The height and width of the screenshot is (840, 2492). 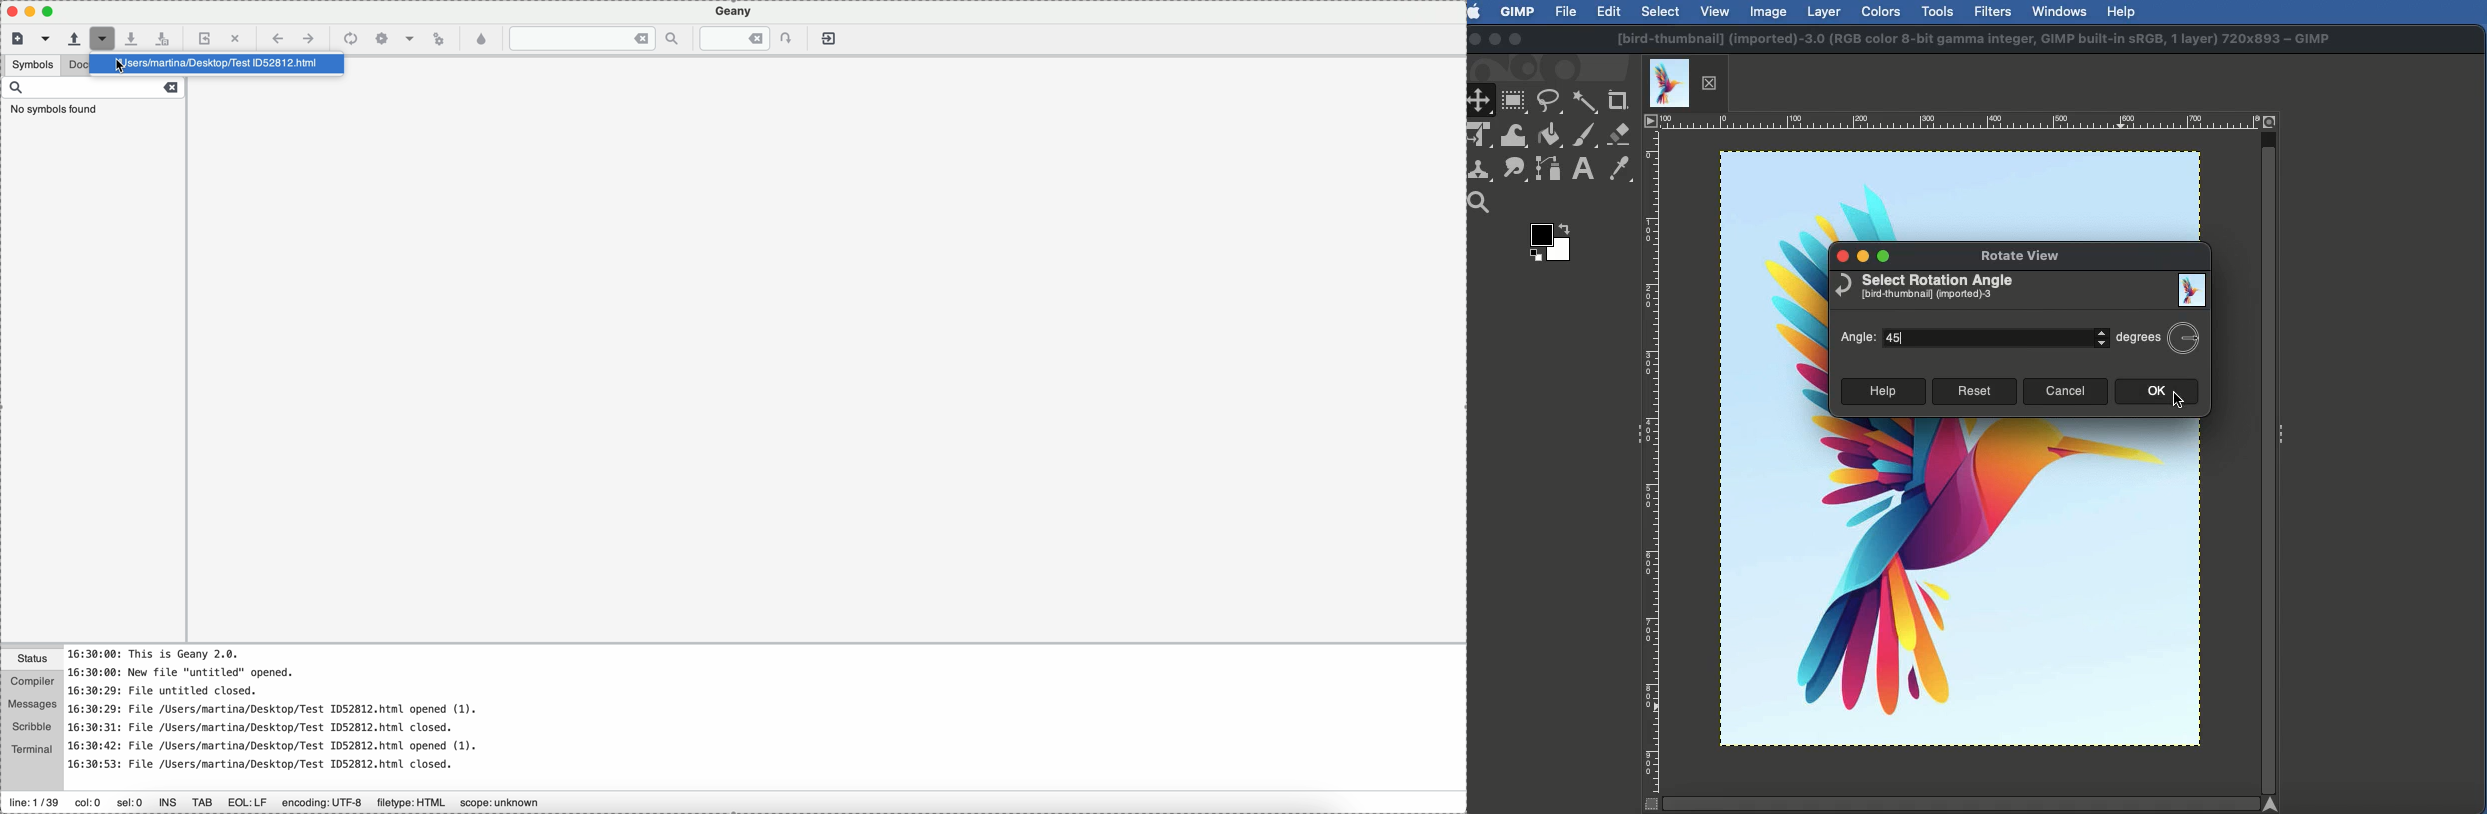 I want to click on Fill color, so click(x=1548, y=137).